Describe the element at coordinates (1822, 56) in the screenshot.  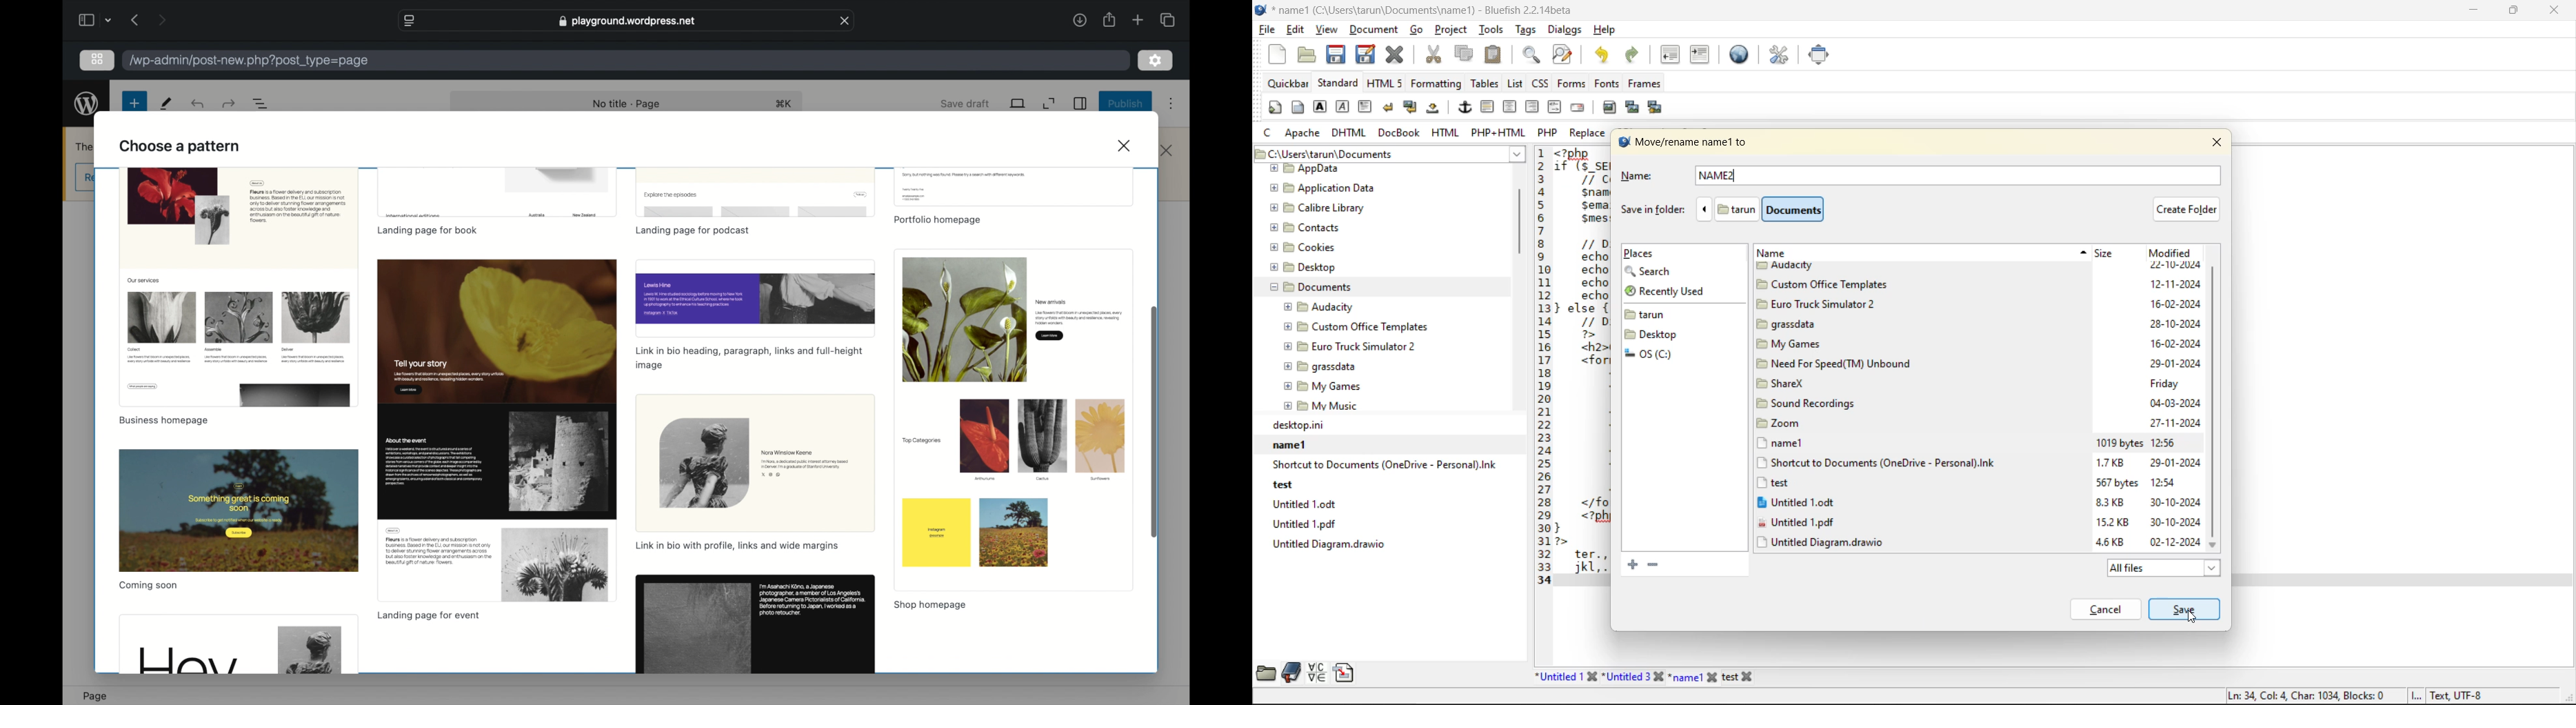
I see `full screen` at that location.